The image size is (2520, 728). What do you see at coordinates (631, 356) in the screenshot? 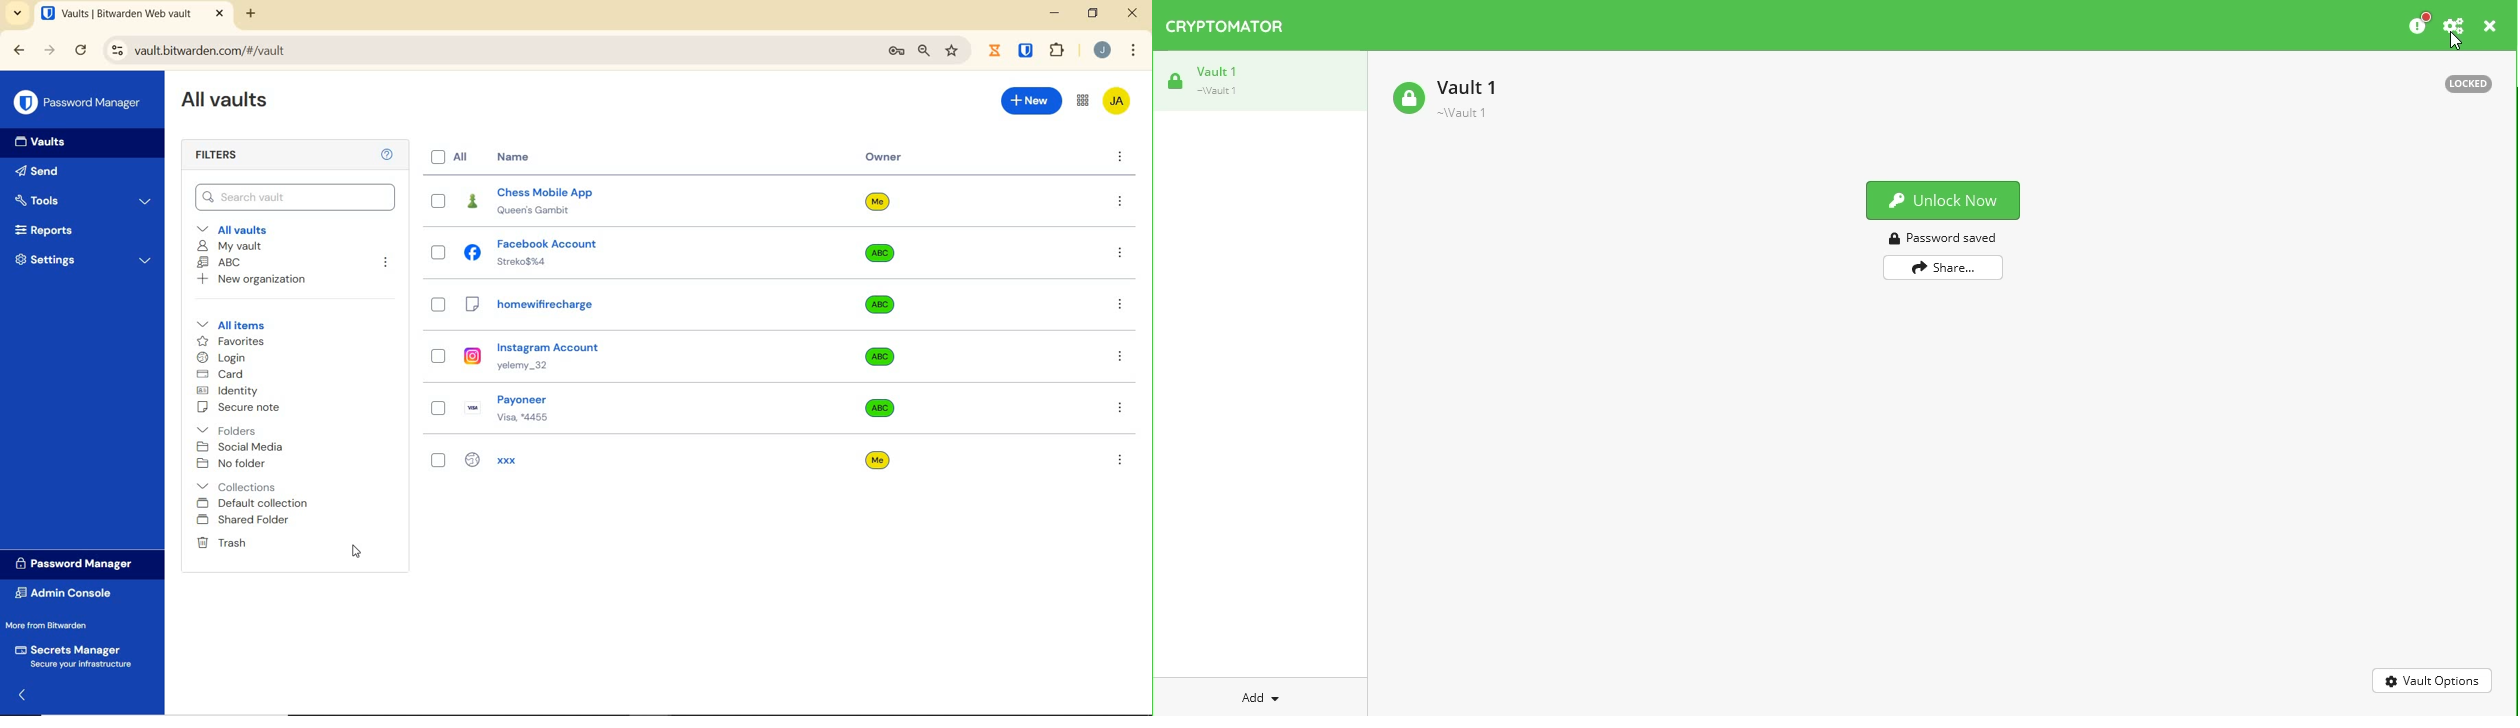
I see `instagram account` at bounding box center [631, 356].